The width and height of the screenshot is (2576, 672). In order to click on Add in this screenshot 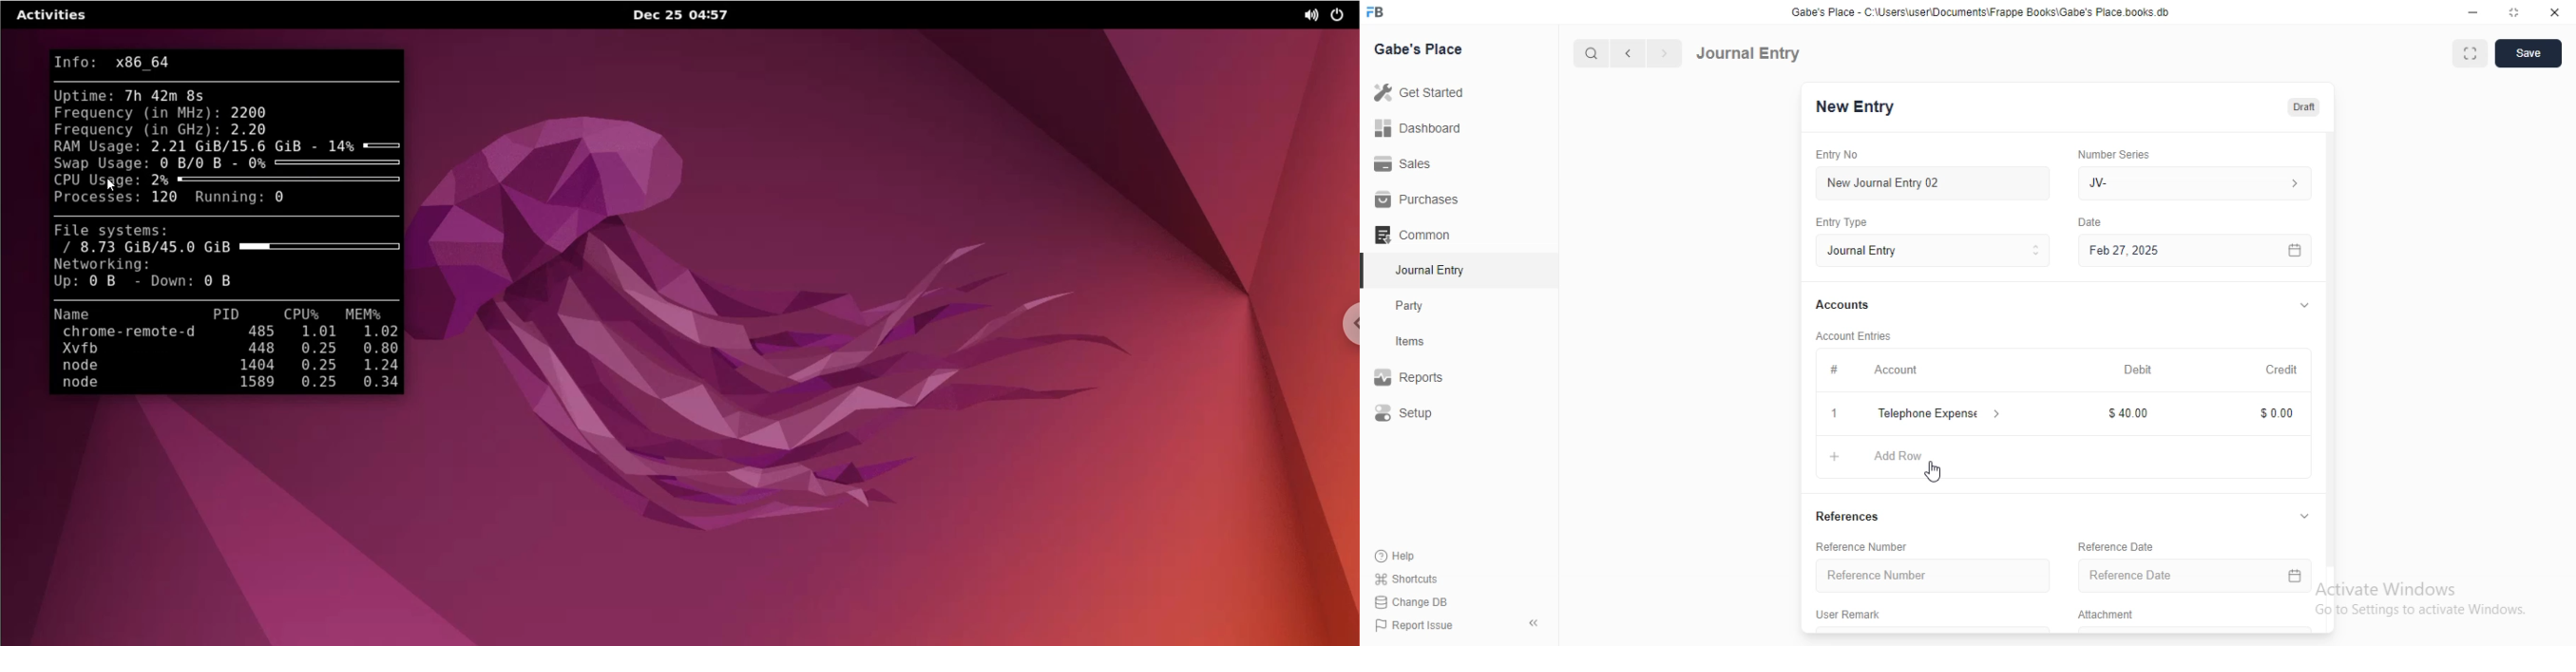, I will do `click(1827, 456)`.